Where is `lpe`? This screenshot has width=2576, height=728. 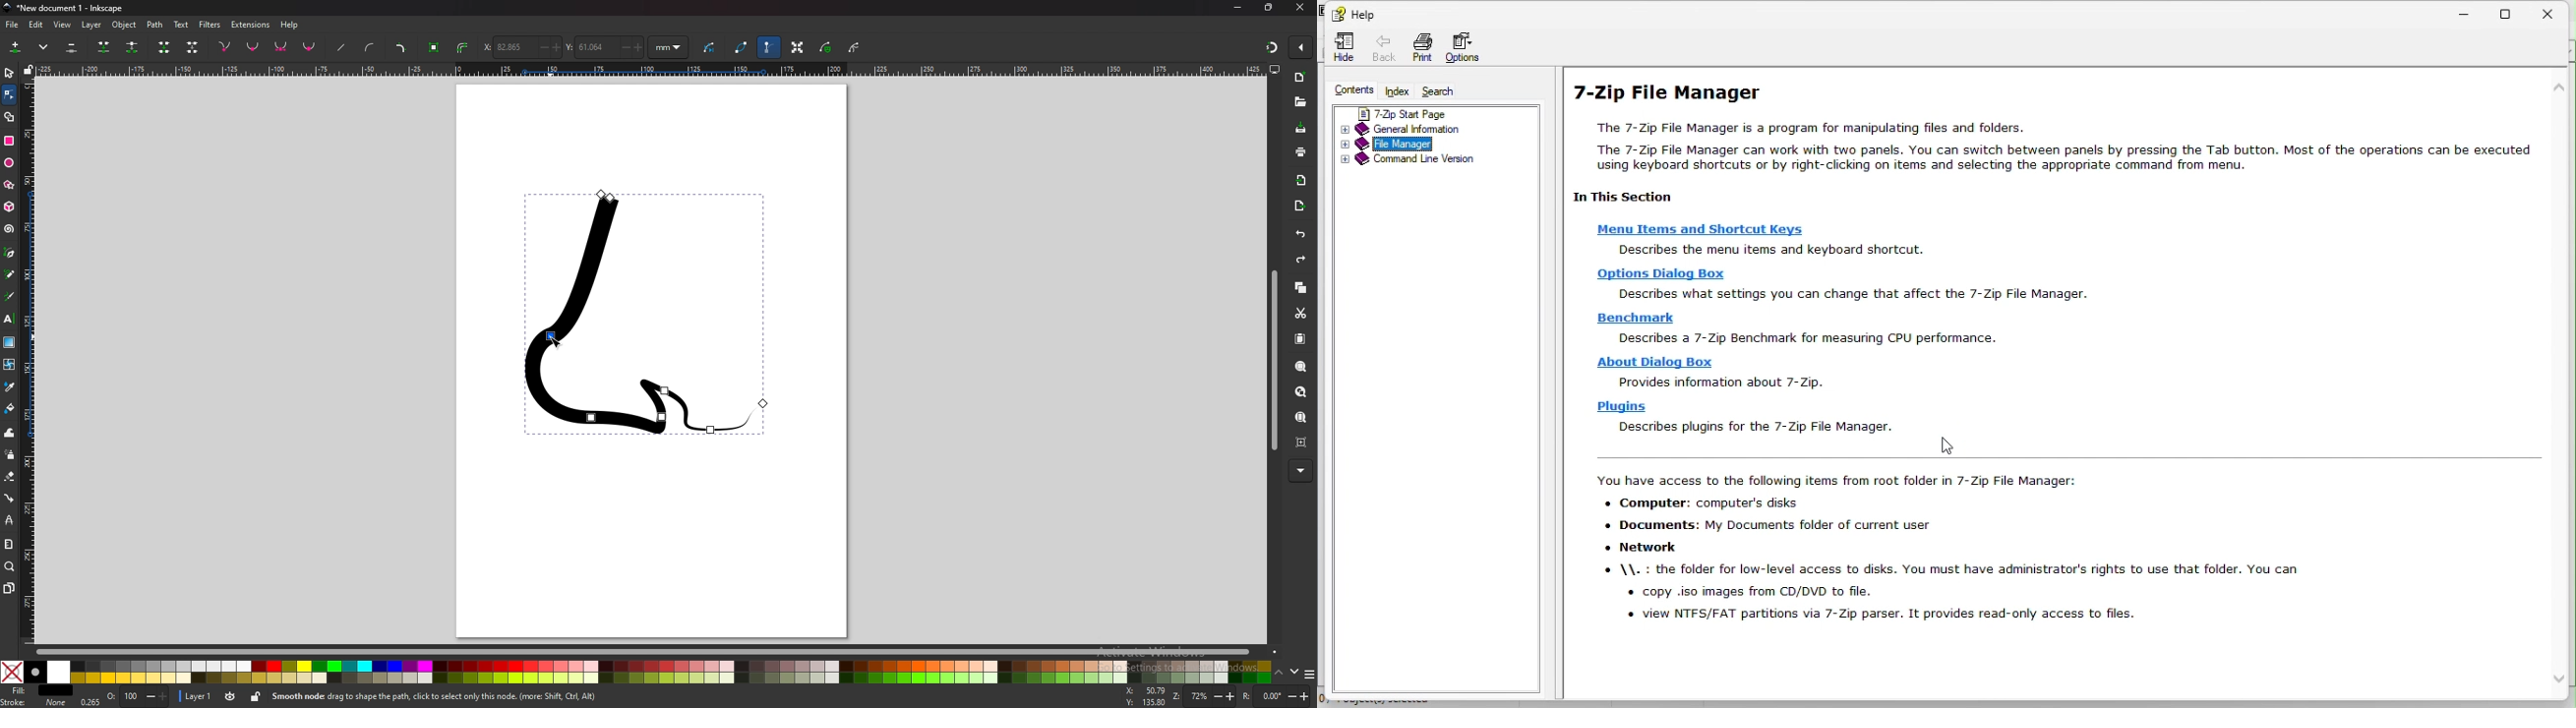 lpe is located at coordinates (9, 521).